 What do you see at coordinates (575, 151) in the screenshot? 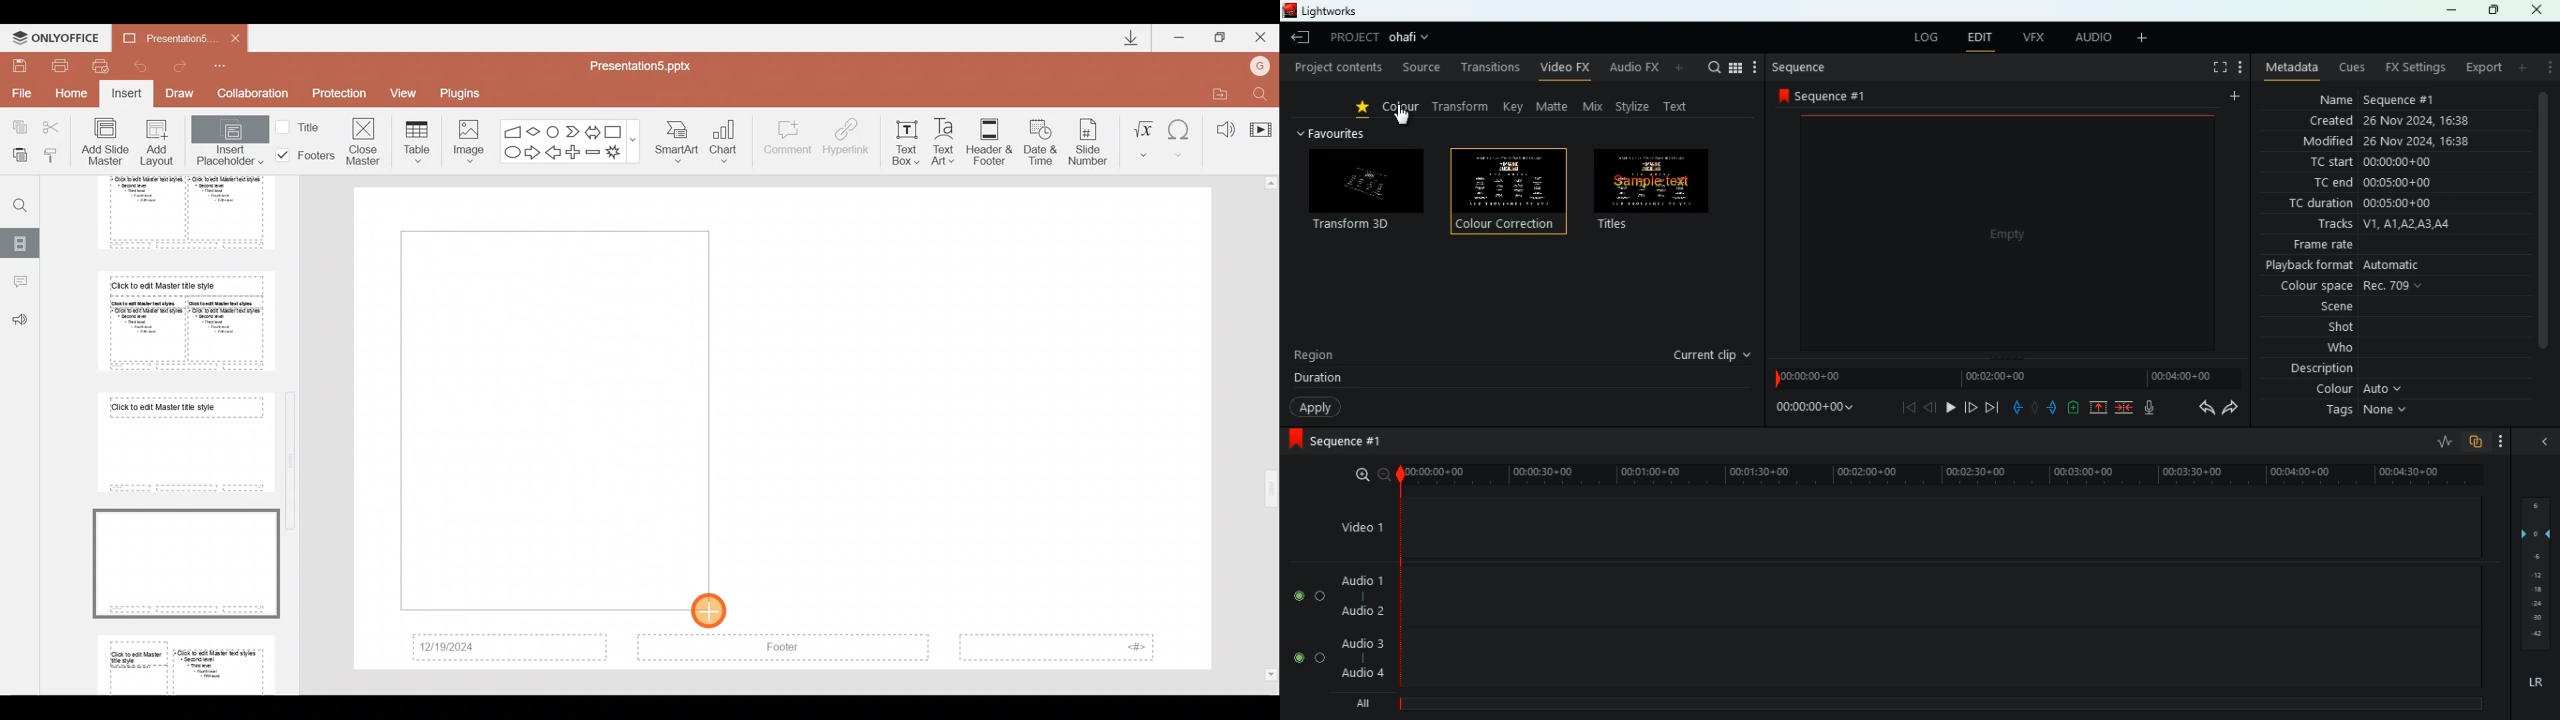
I see `Plus` at bounding box center [575, 151].